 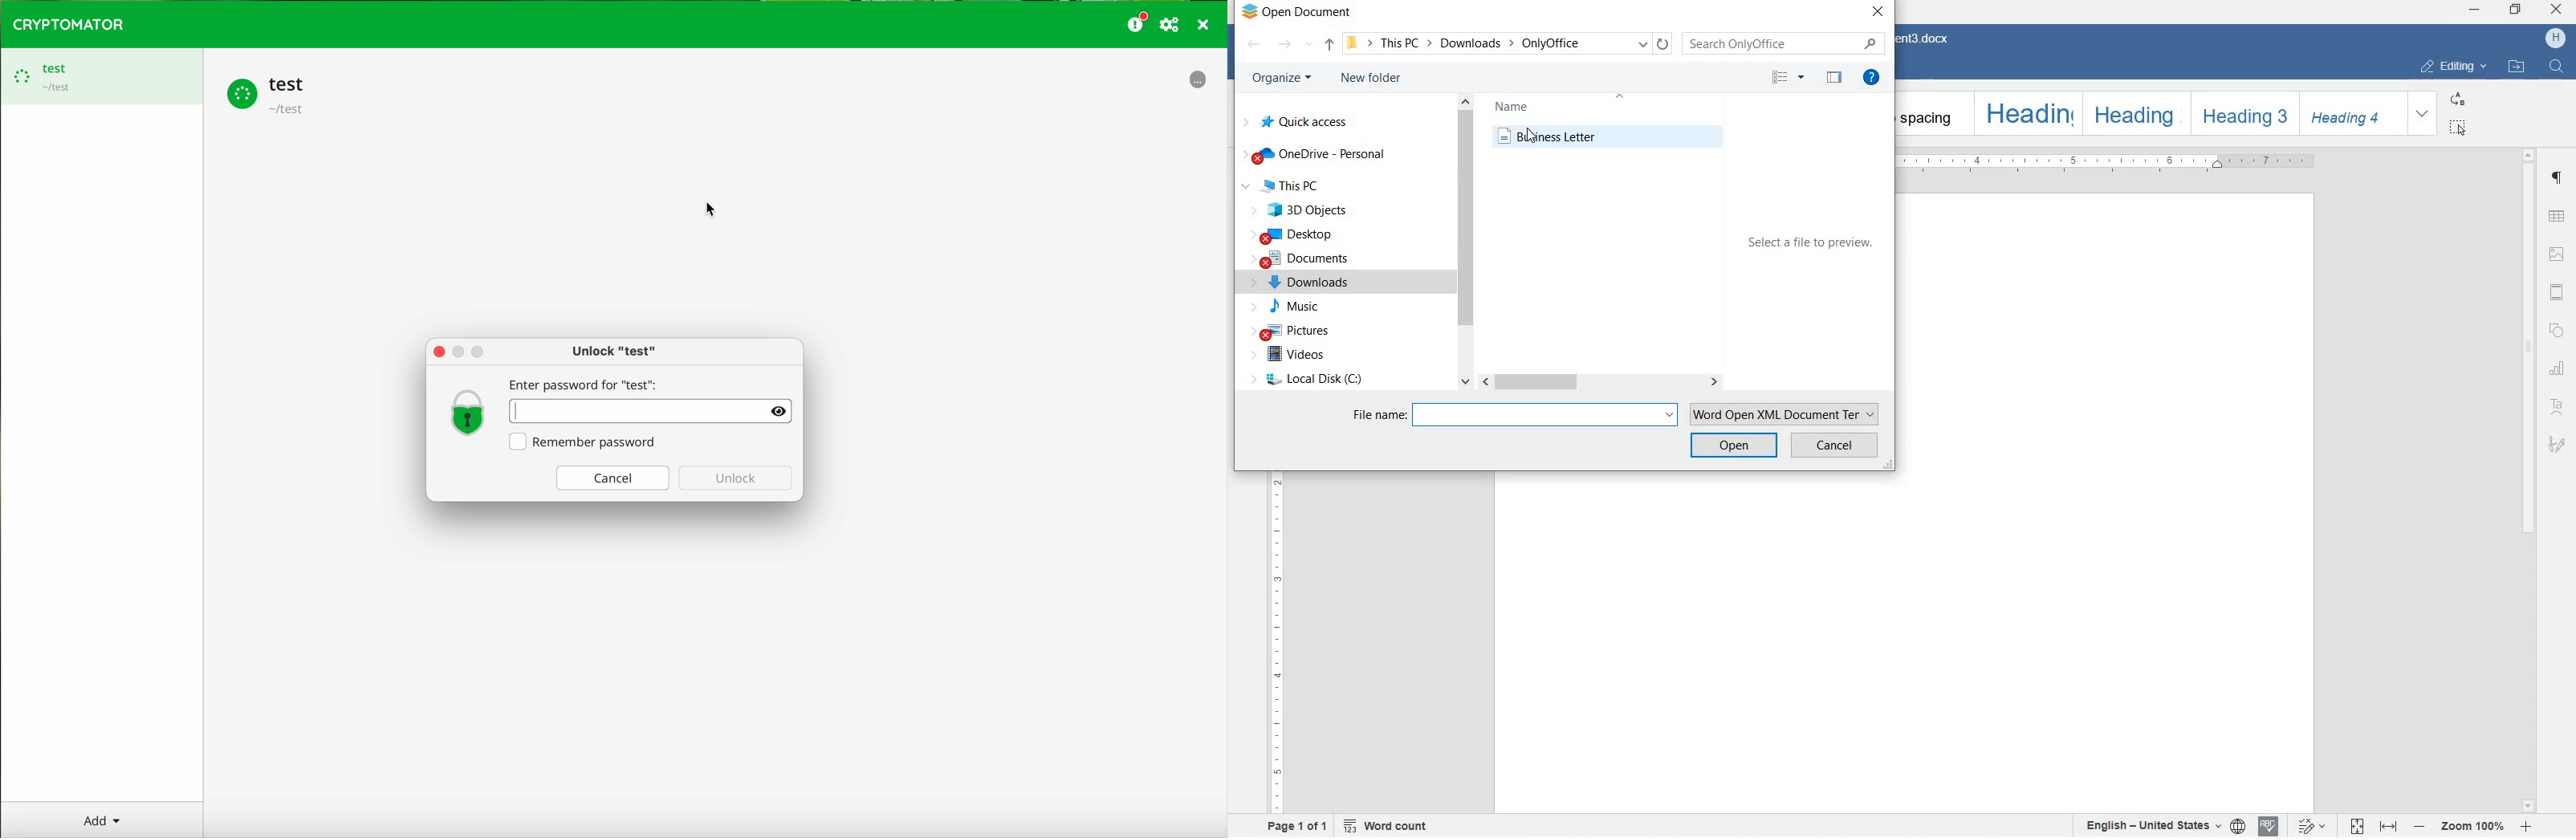 What do you see at coordinates (1301, 14) in the screenshot?
I see `open document` at bounding box center [1301, 14].